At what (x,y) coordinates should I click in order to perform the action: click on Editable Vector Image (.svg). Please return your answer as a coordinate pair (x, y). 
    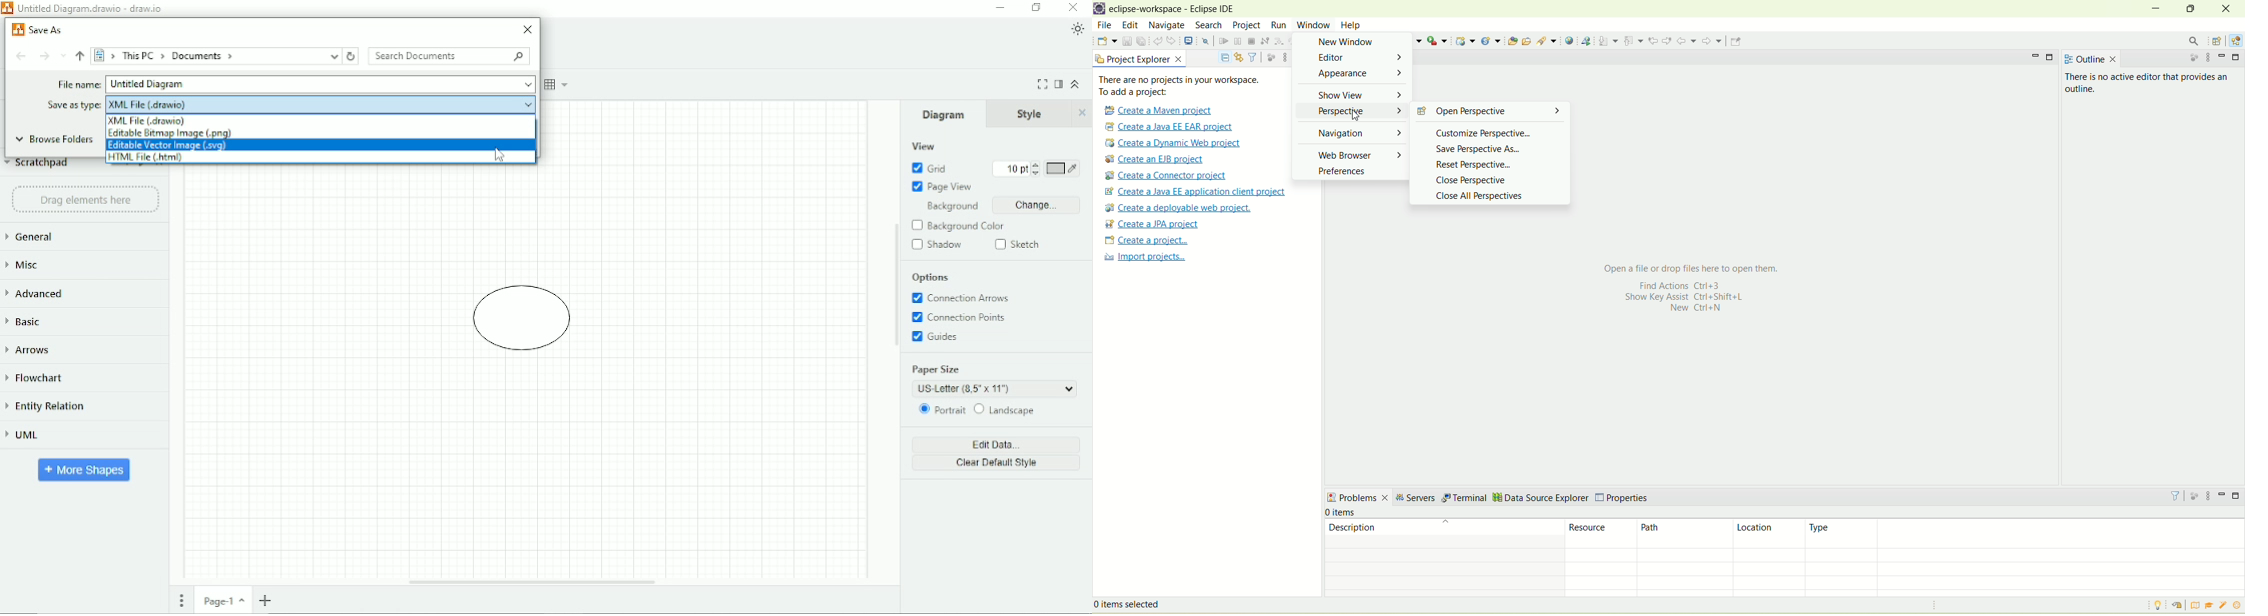
    Looking at the image, I should click on (174, 146).